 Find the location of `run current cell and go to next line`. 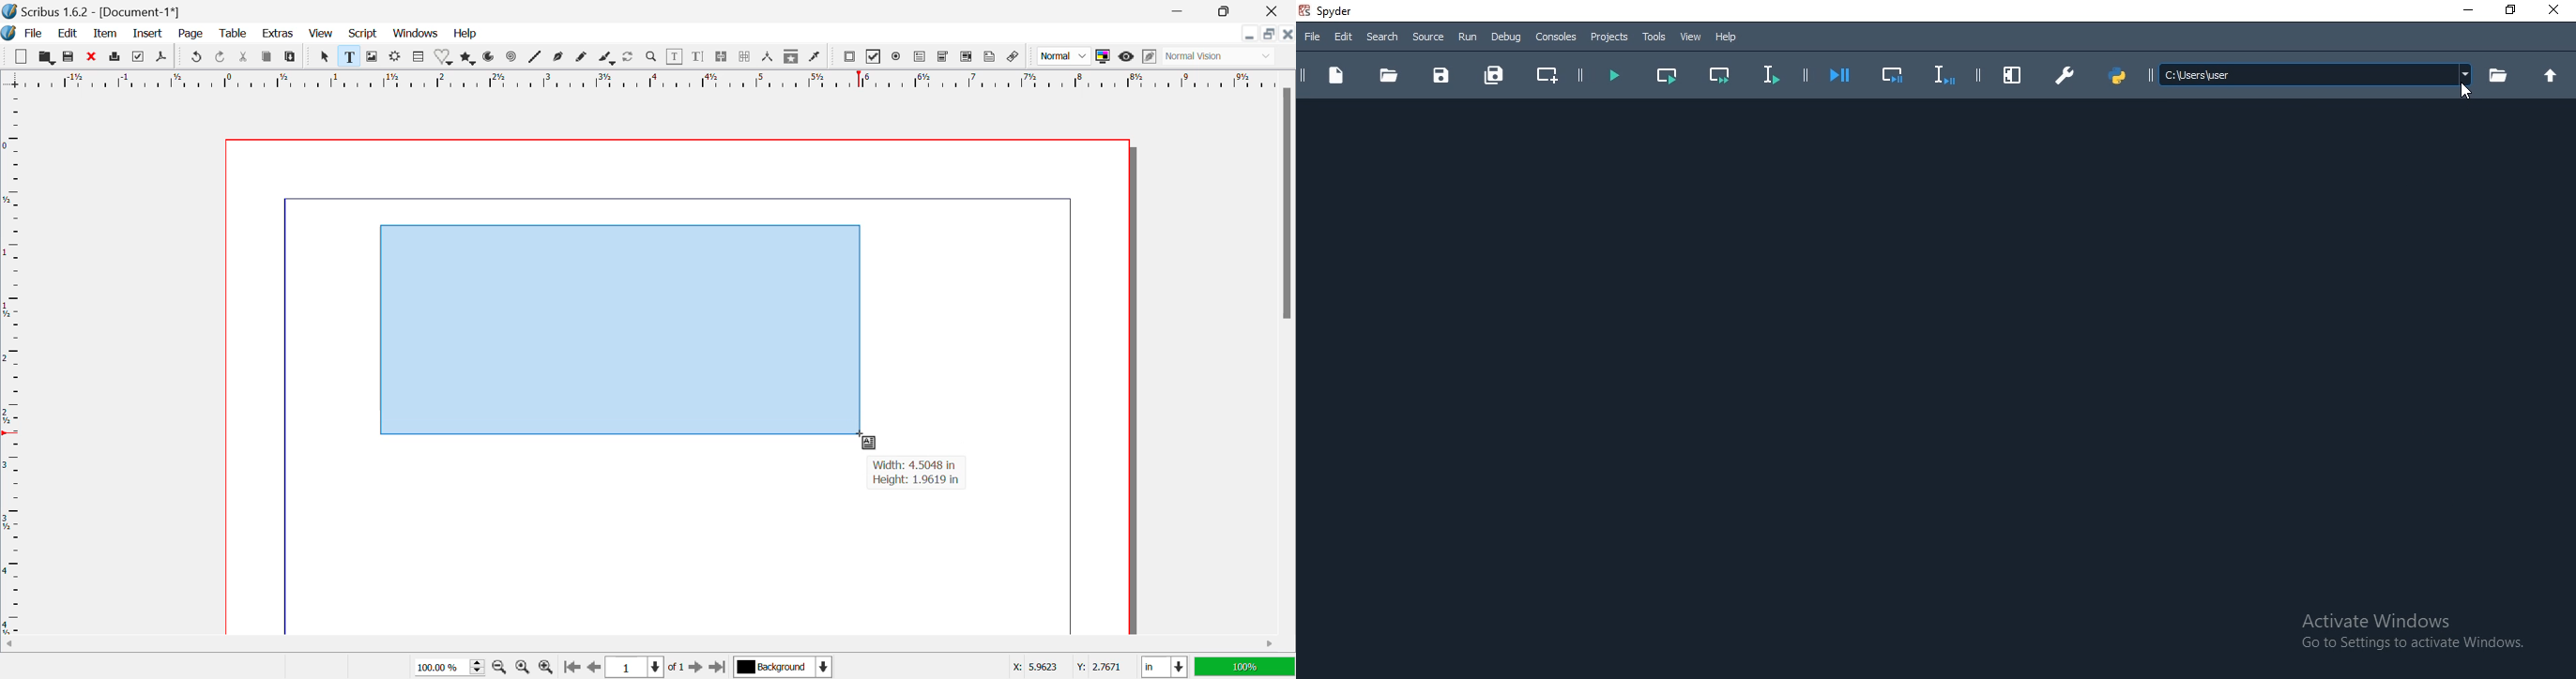

run current cell and go to next line is located at coordinates (1722, 76).